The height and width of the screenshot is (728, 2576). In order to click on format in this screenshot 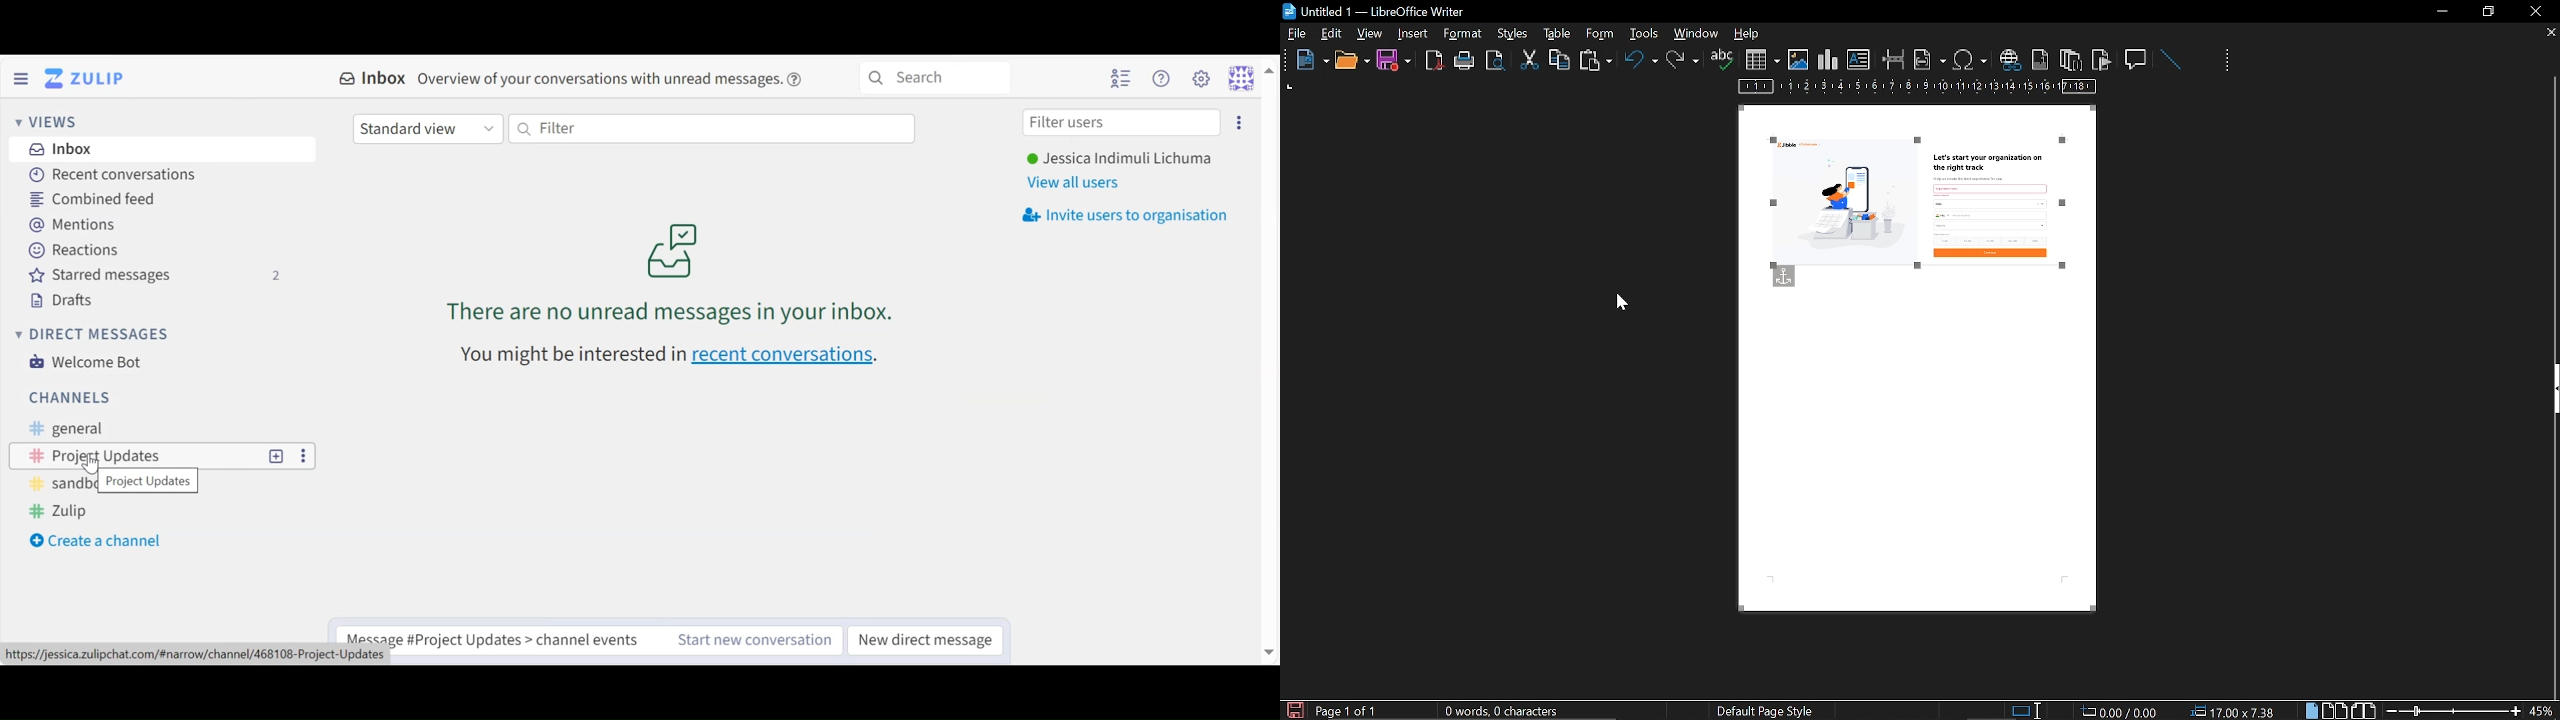, I will do `click(1511, 32)`.